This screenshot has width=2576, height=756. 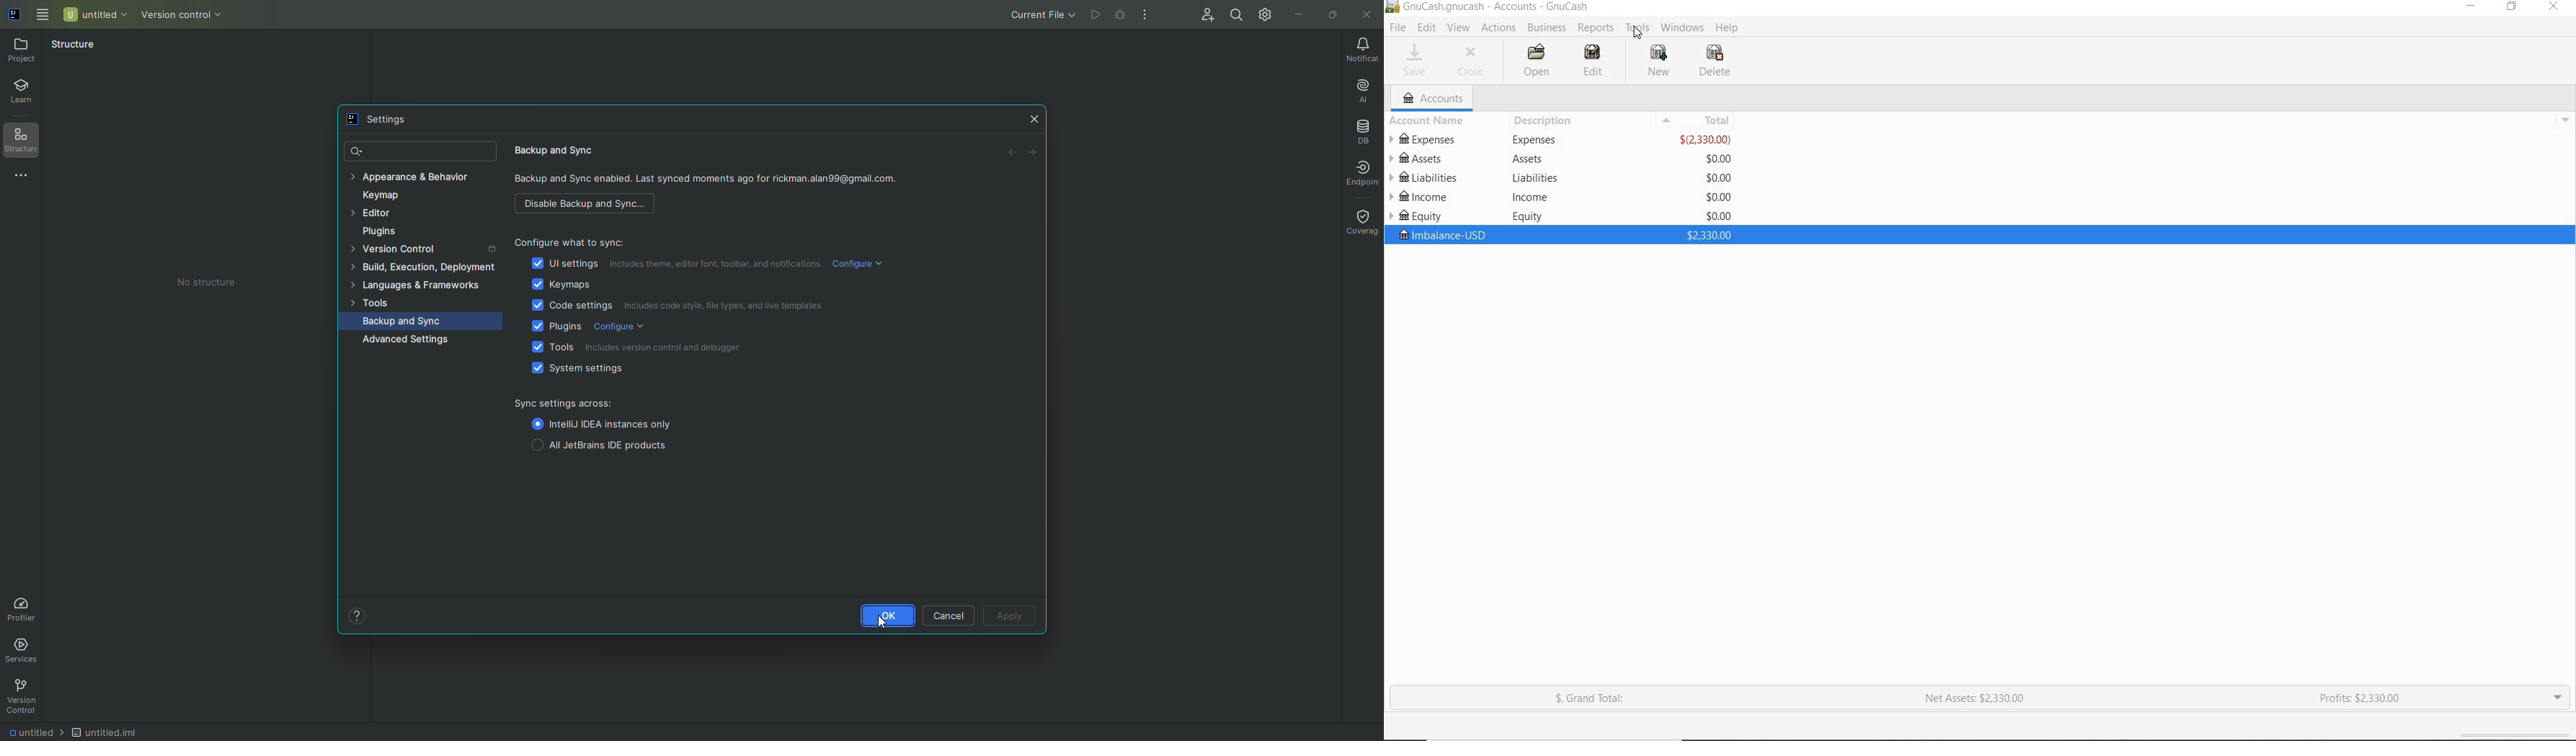 What do you see at coordinates (1008, 154) in the screenshot?
I see `Back` at bounding box center [1008, 154].